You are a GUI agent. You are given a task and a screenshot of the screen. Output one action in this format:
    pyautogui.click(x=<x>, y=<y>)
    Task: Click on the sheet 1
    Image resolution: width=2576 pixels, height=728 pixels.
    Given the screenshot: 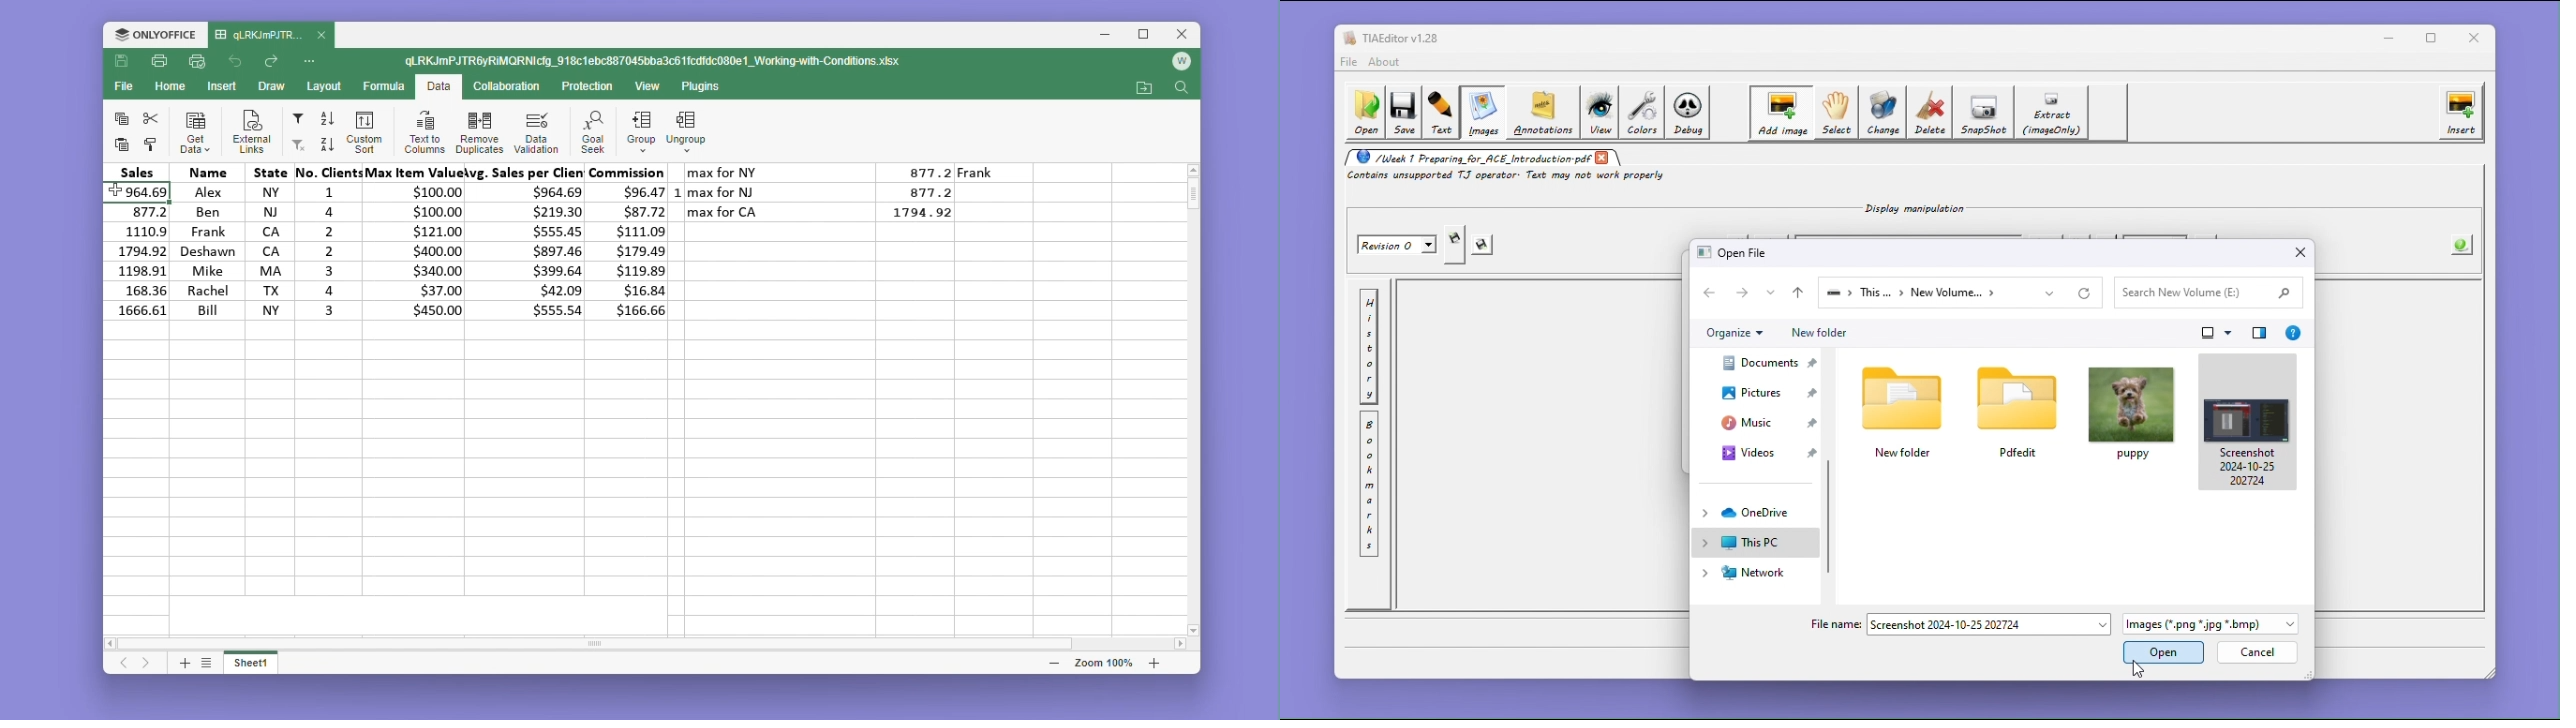 What is the action you would take?
    pyautogui.click(x=252, y=661)
    